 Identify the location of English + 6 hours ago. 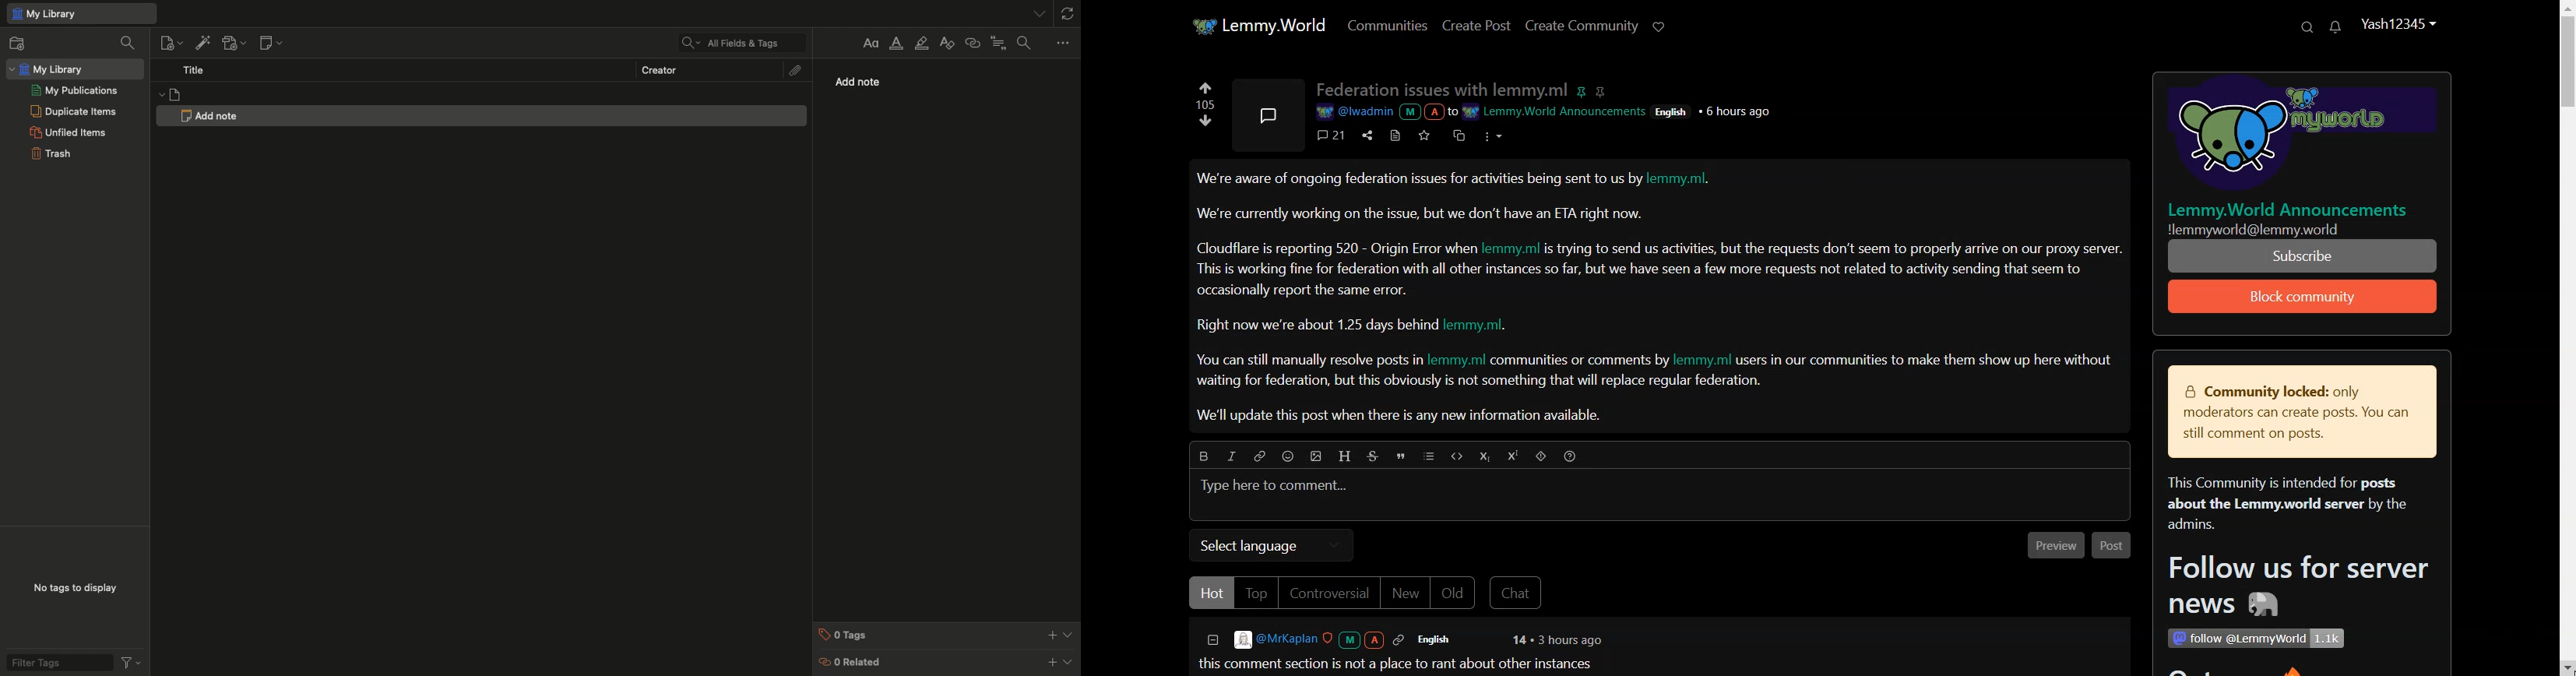
(1715, 112).